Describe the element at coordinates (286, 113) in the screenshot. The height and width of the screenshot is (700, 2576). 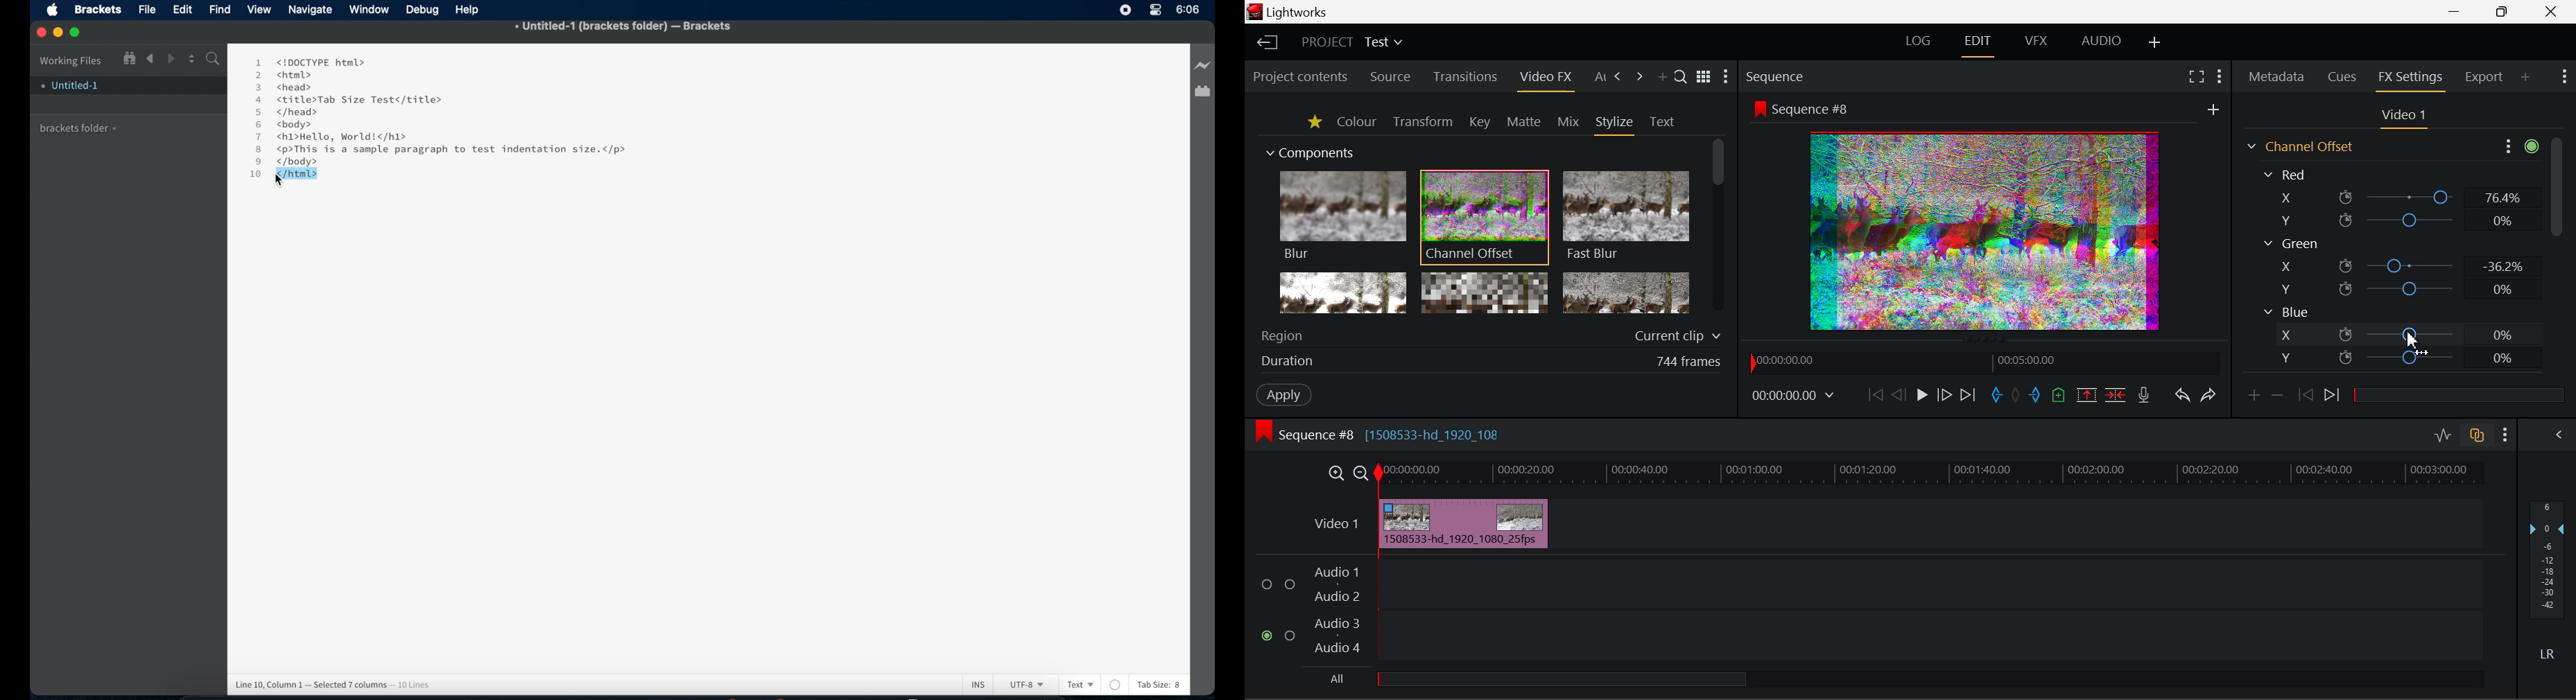
I see `5 </head>` at that location.